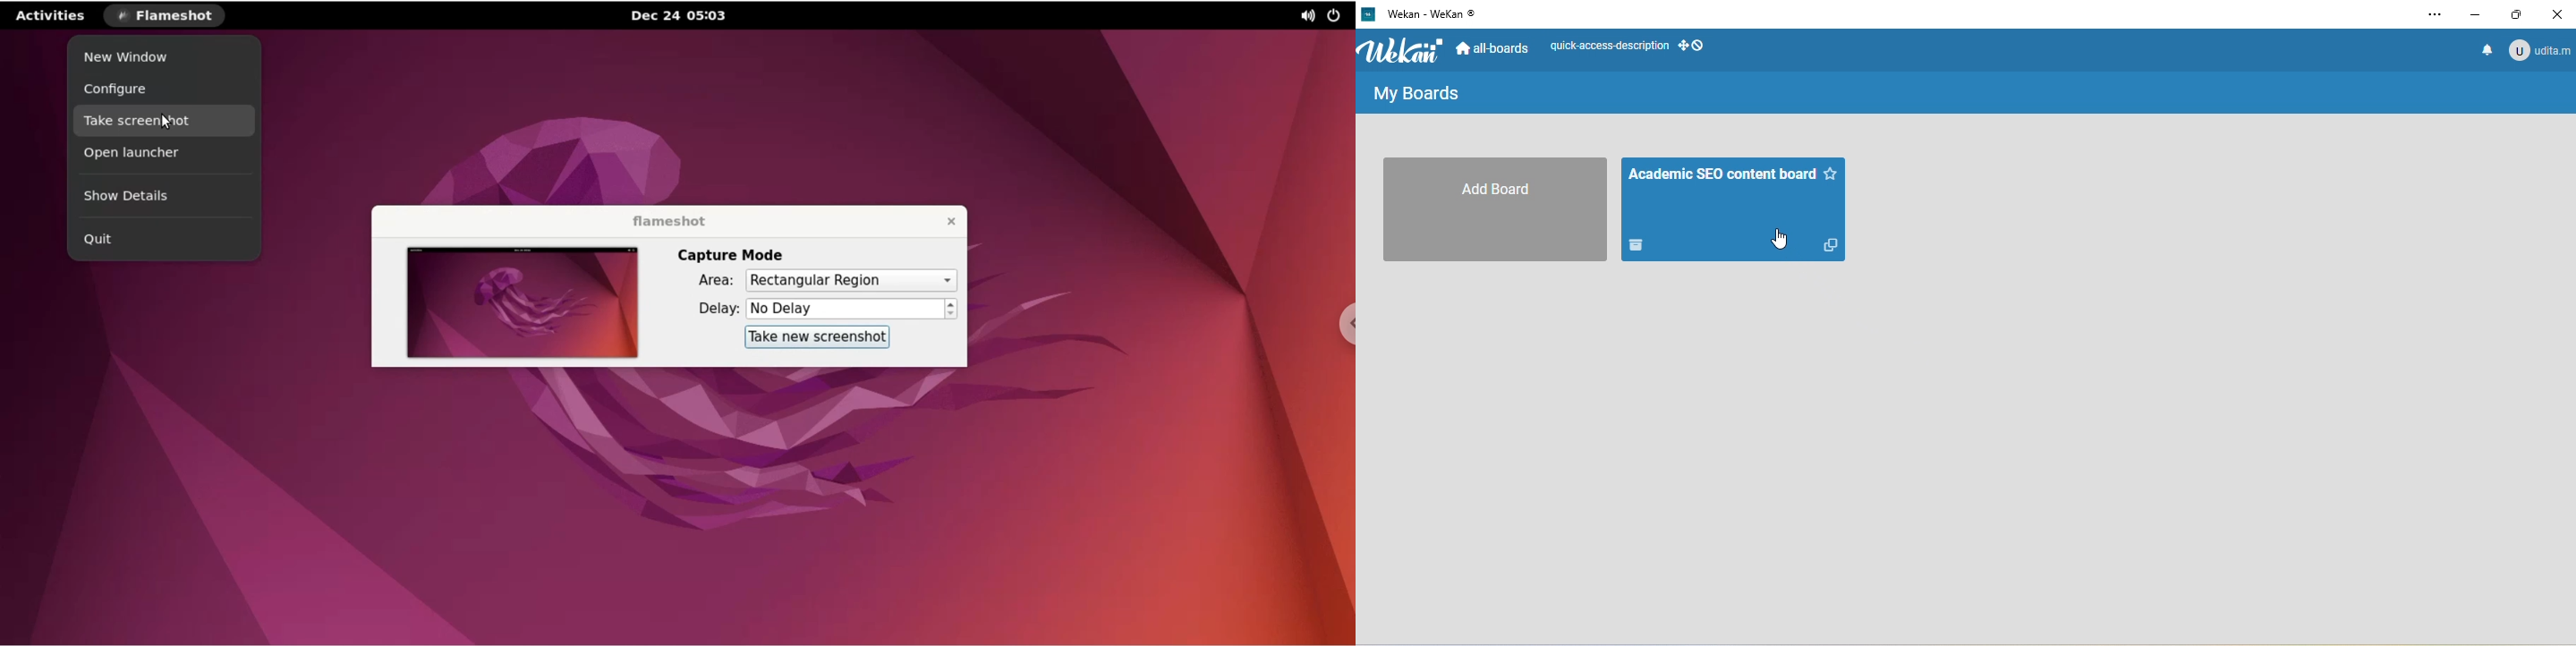  I want to click on move to archive , so click(1637, 244).